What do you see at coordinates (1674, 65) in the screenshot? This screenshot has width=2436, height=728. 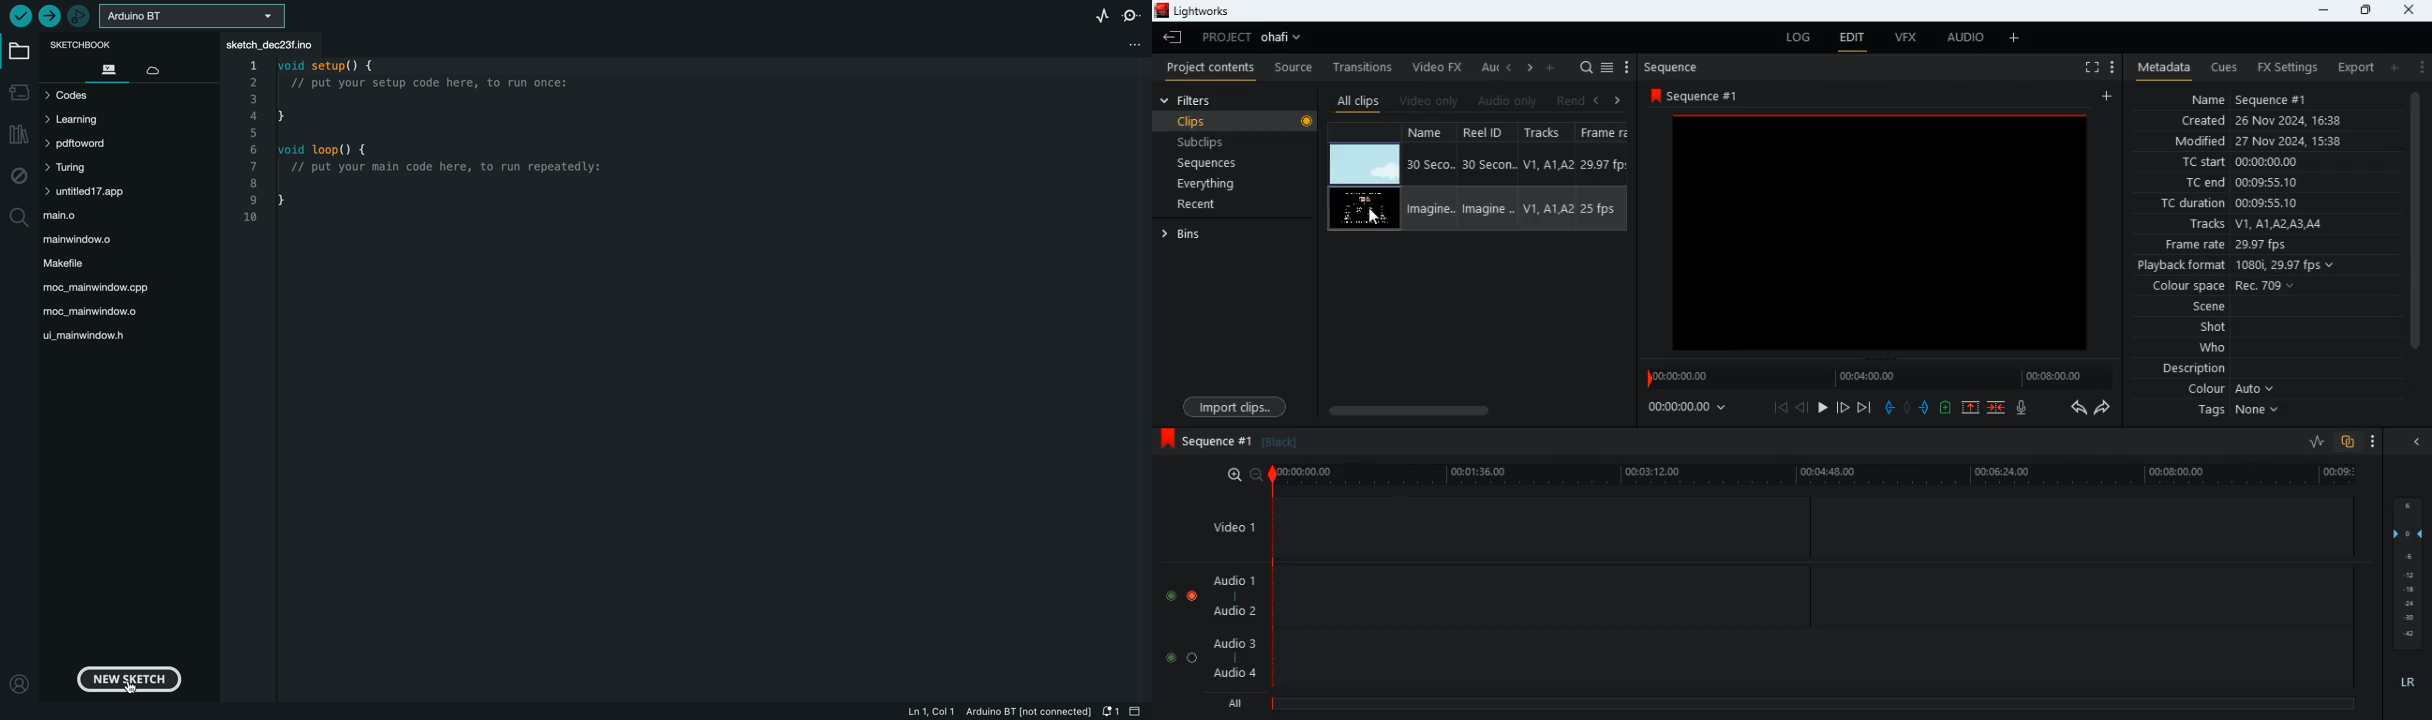 I see `sequence` at bounding box center [1674, 65].